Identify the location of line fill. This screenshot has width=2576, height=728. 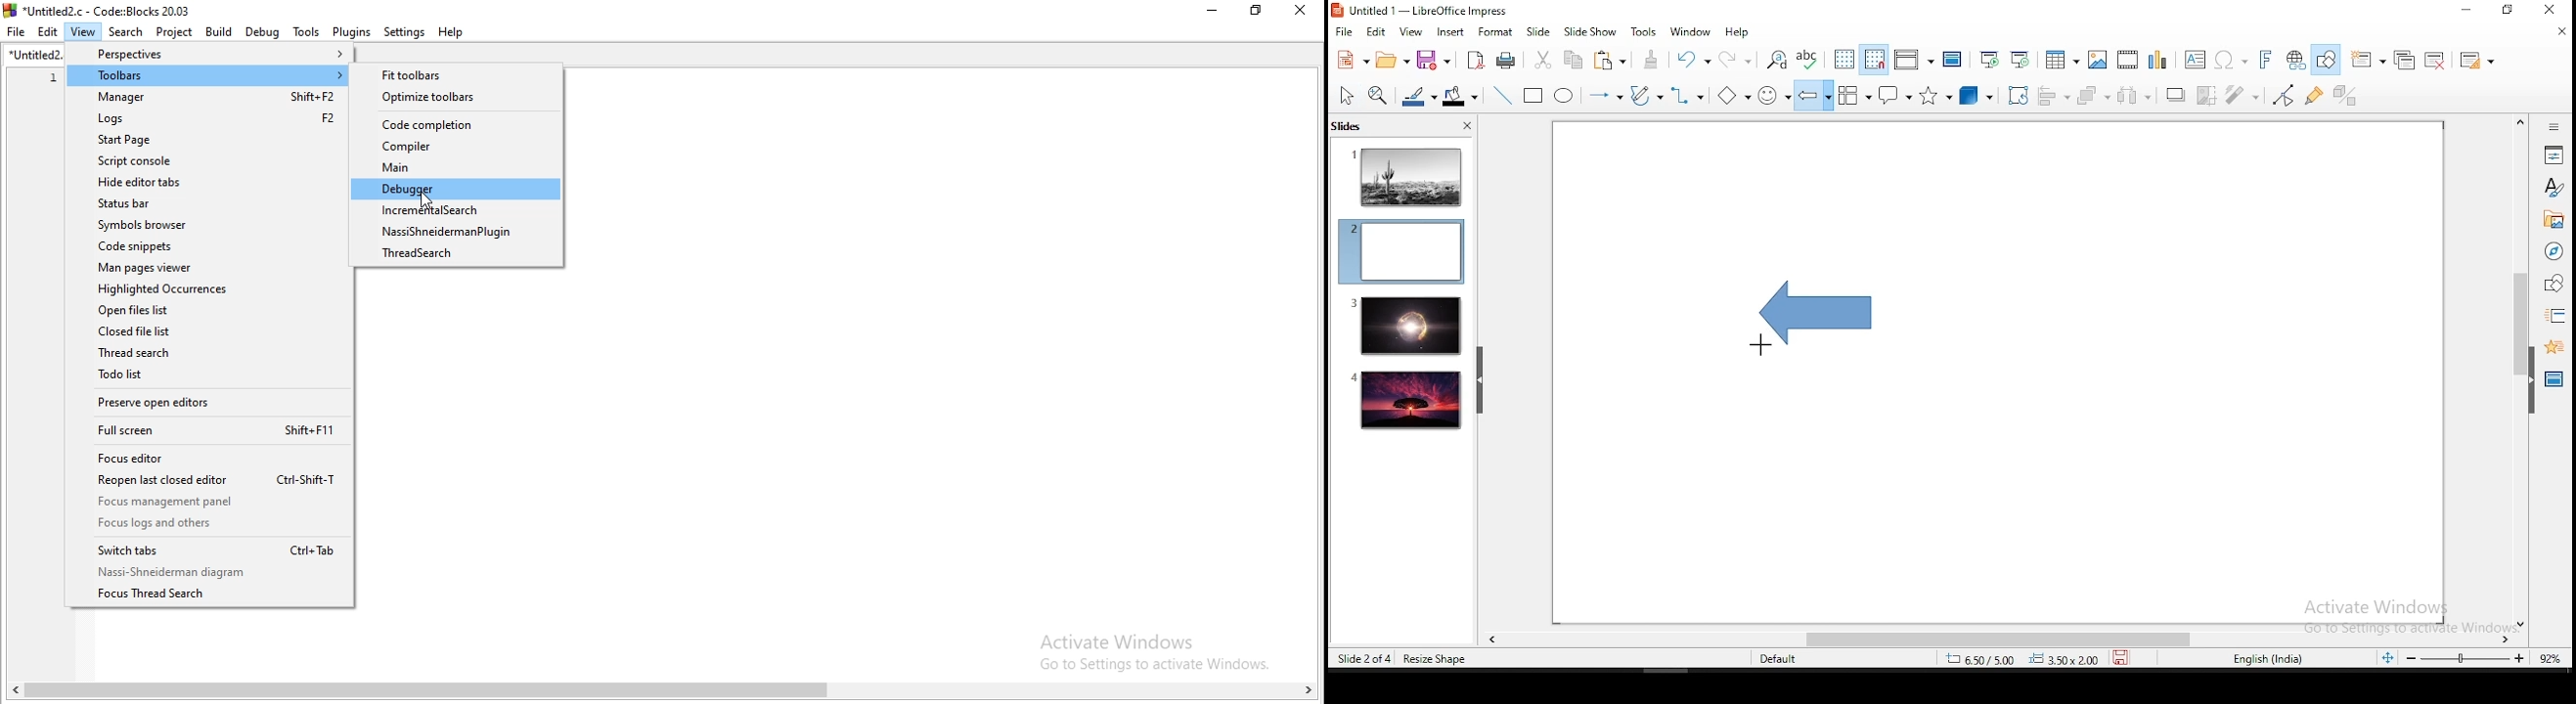
(1417, 97).